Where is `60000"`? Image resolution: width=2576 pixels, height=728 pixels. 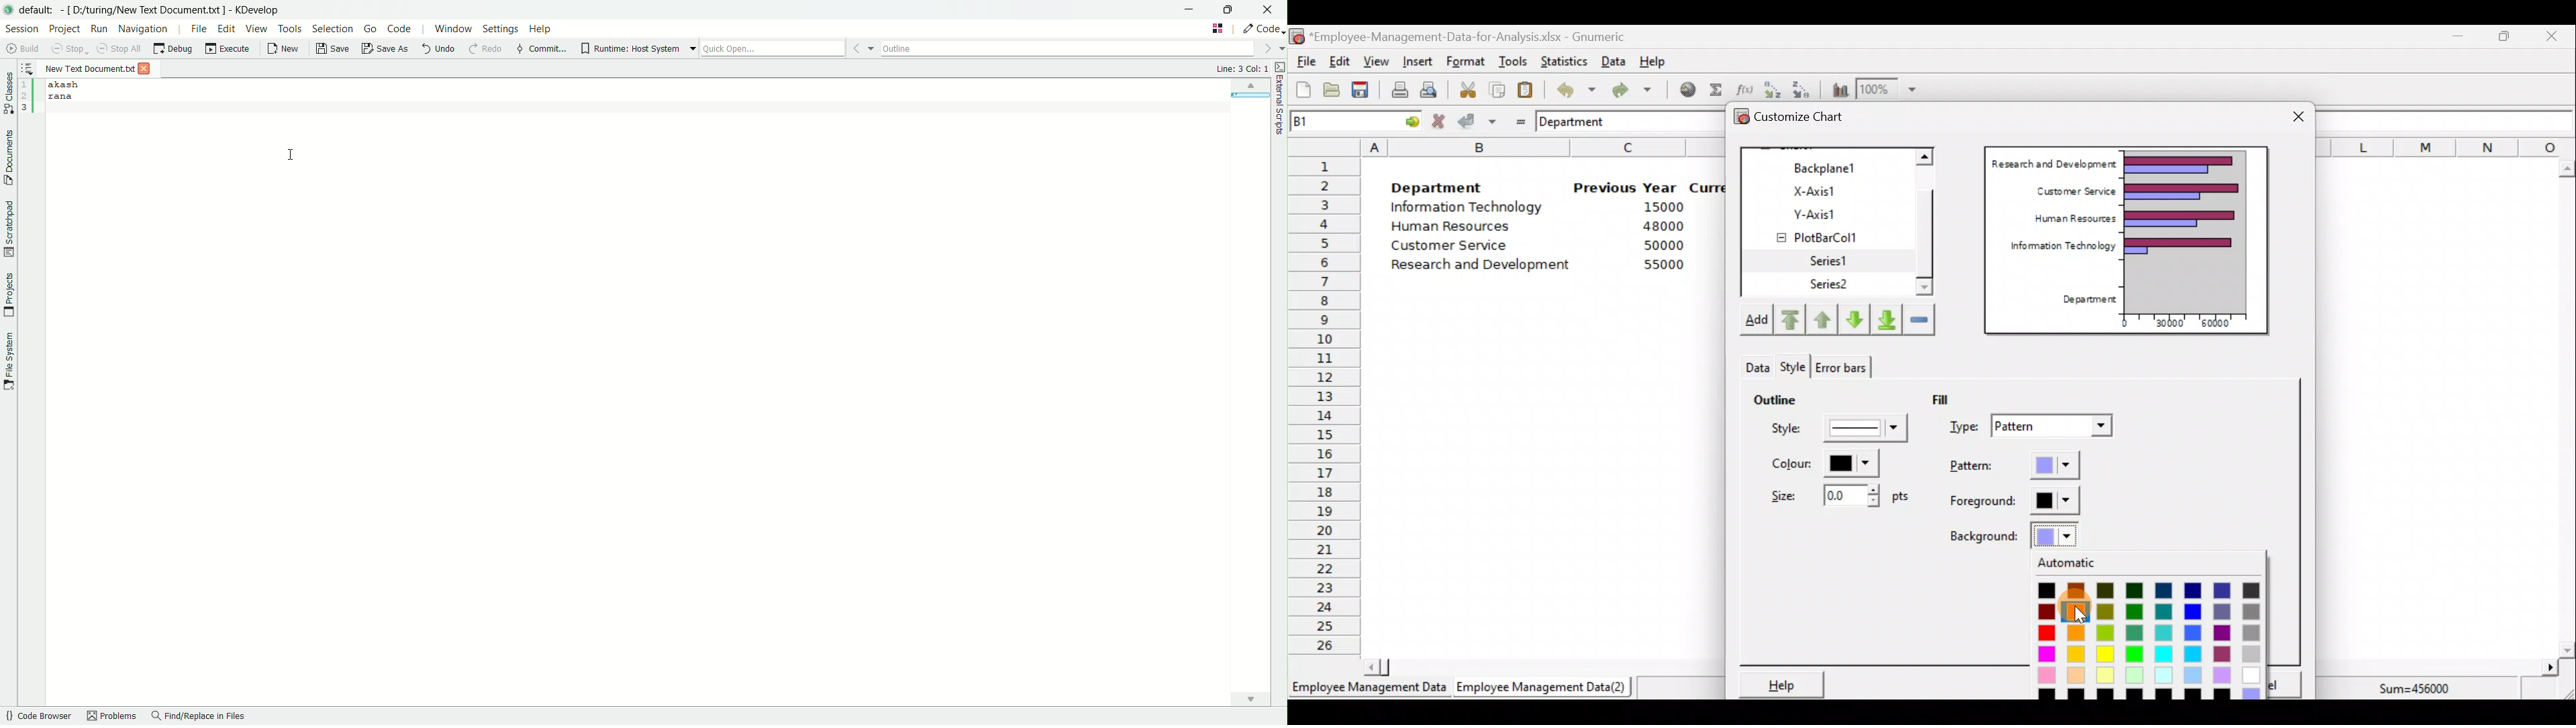
60000" is located at coordinates (2223, 325).